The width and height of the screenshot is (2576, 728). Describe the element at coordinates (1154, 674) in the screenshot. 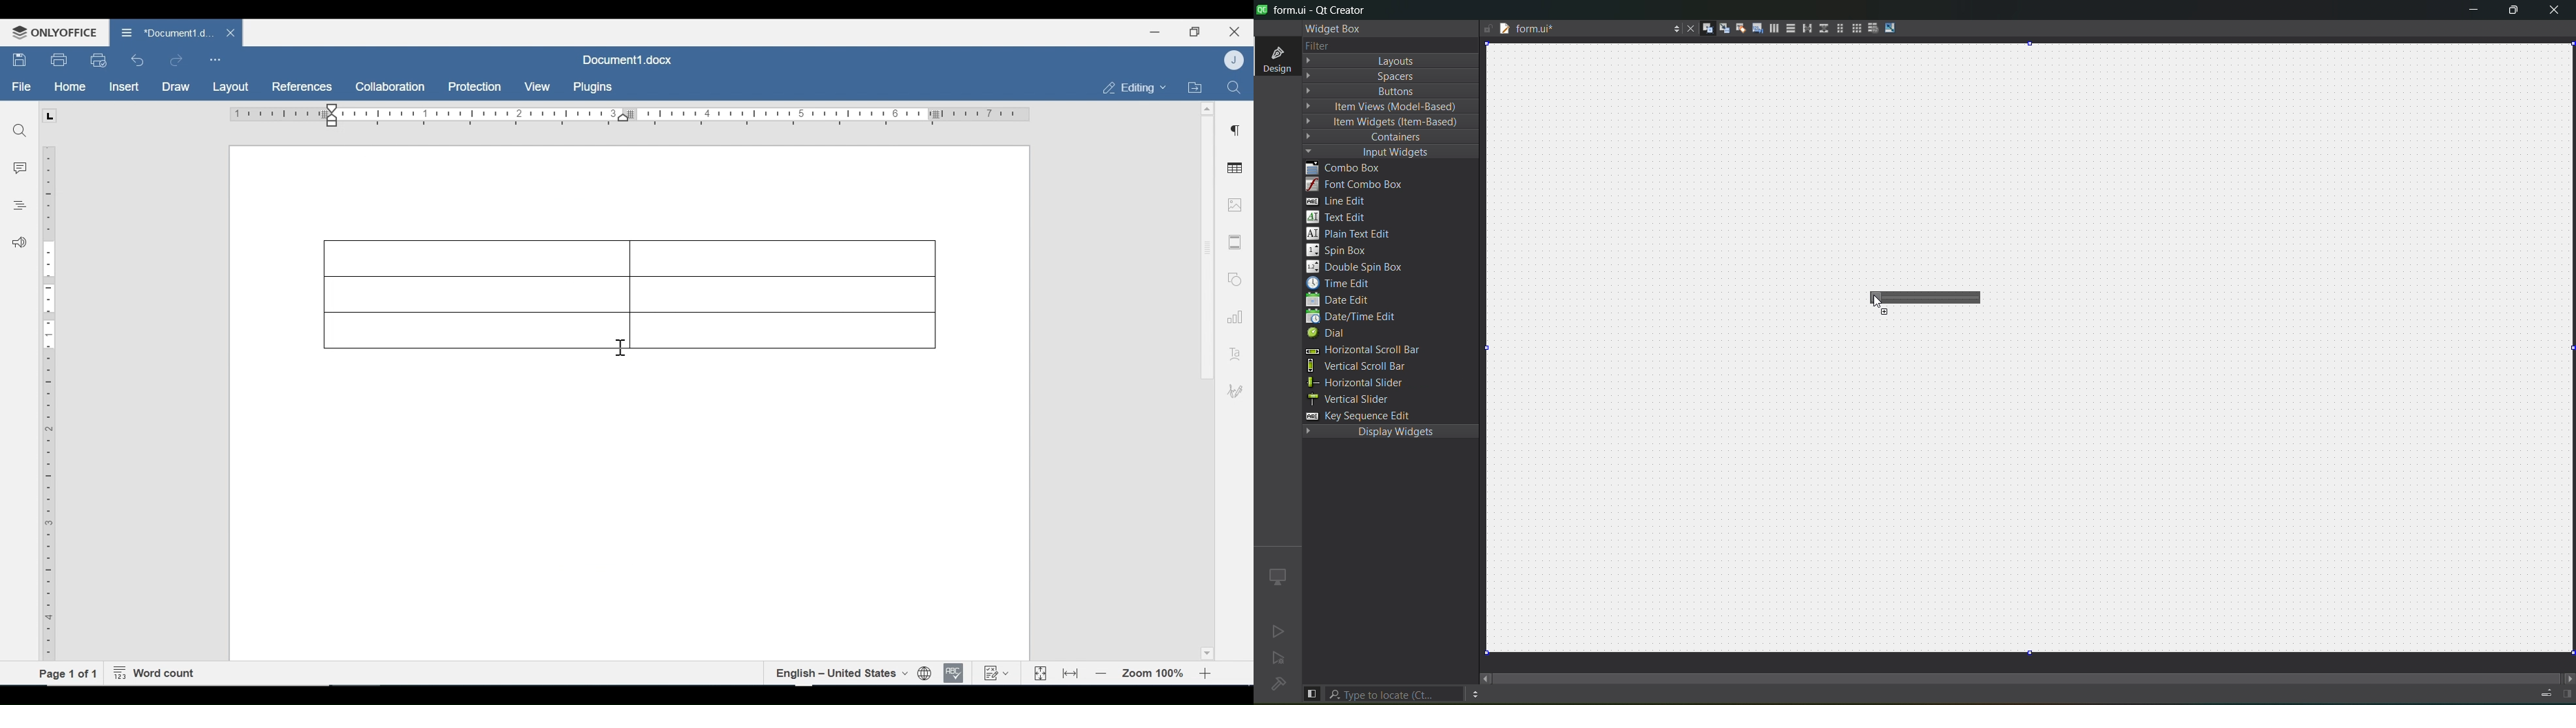

I see `Zoom 100%` at that location.